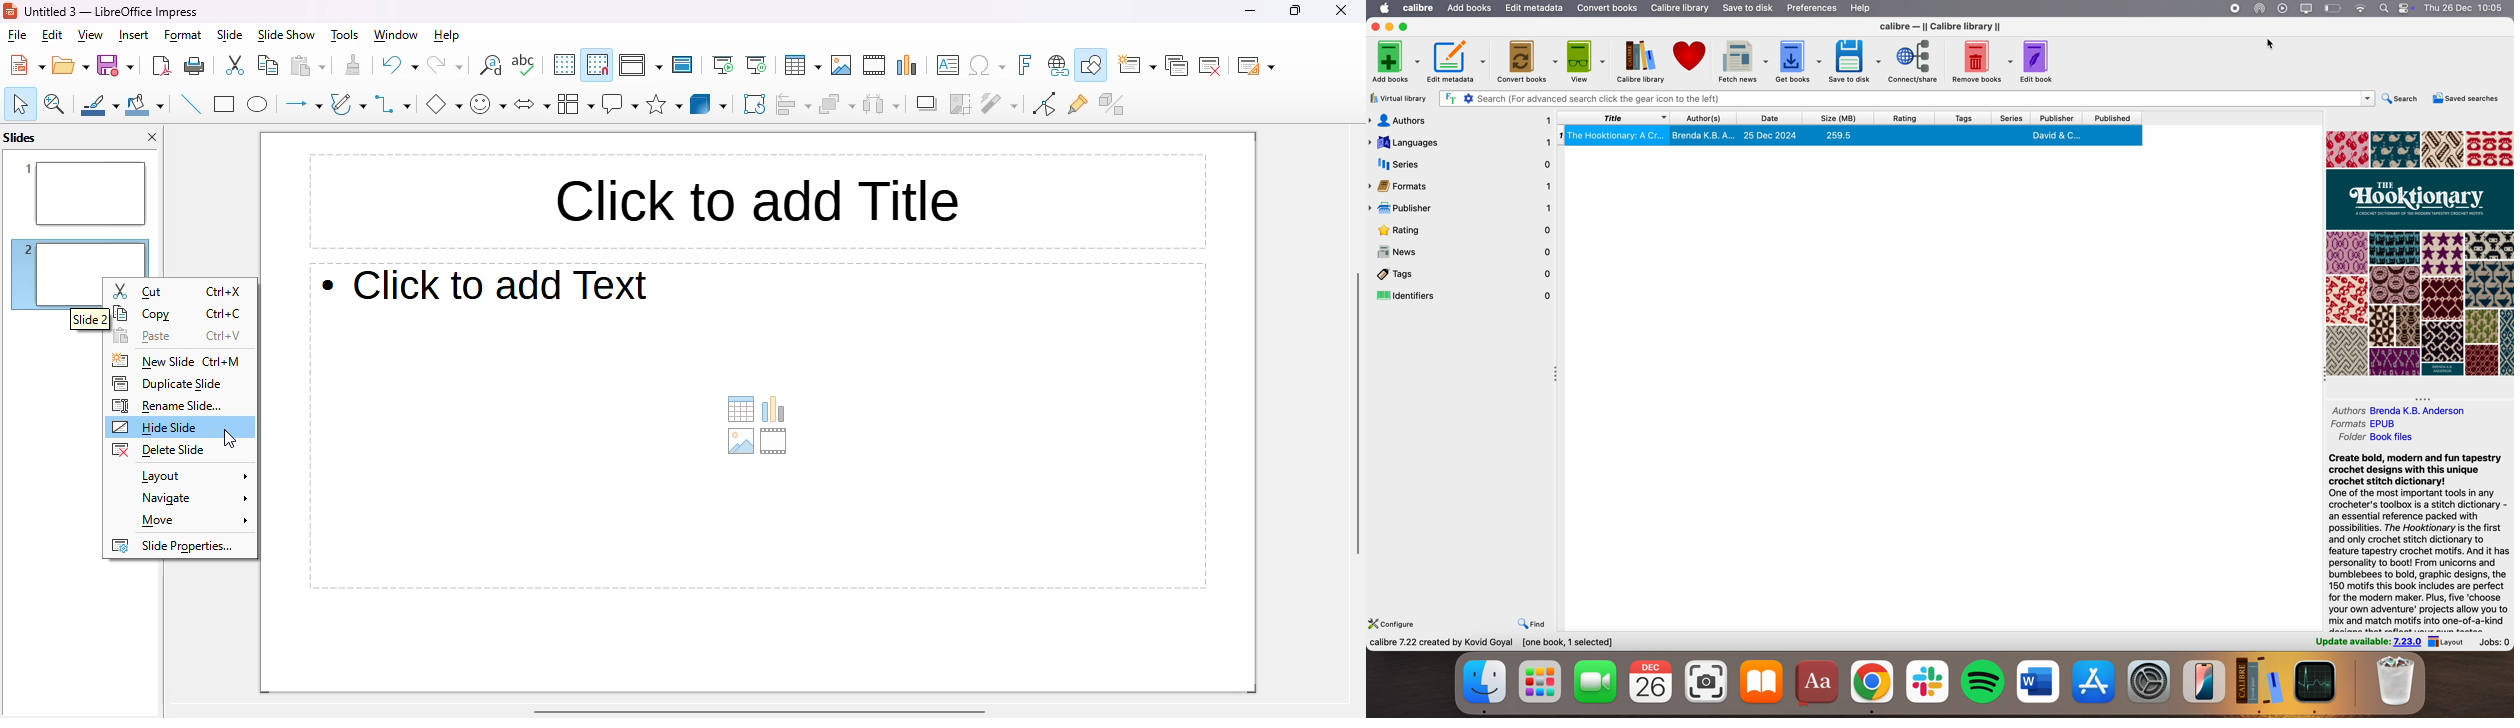 The width and height of the screenshot is (2520, 728). I want to click on maximize, so click(1407, 27).